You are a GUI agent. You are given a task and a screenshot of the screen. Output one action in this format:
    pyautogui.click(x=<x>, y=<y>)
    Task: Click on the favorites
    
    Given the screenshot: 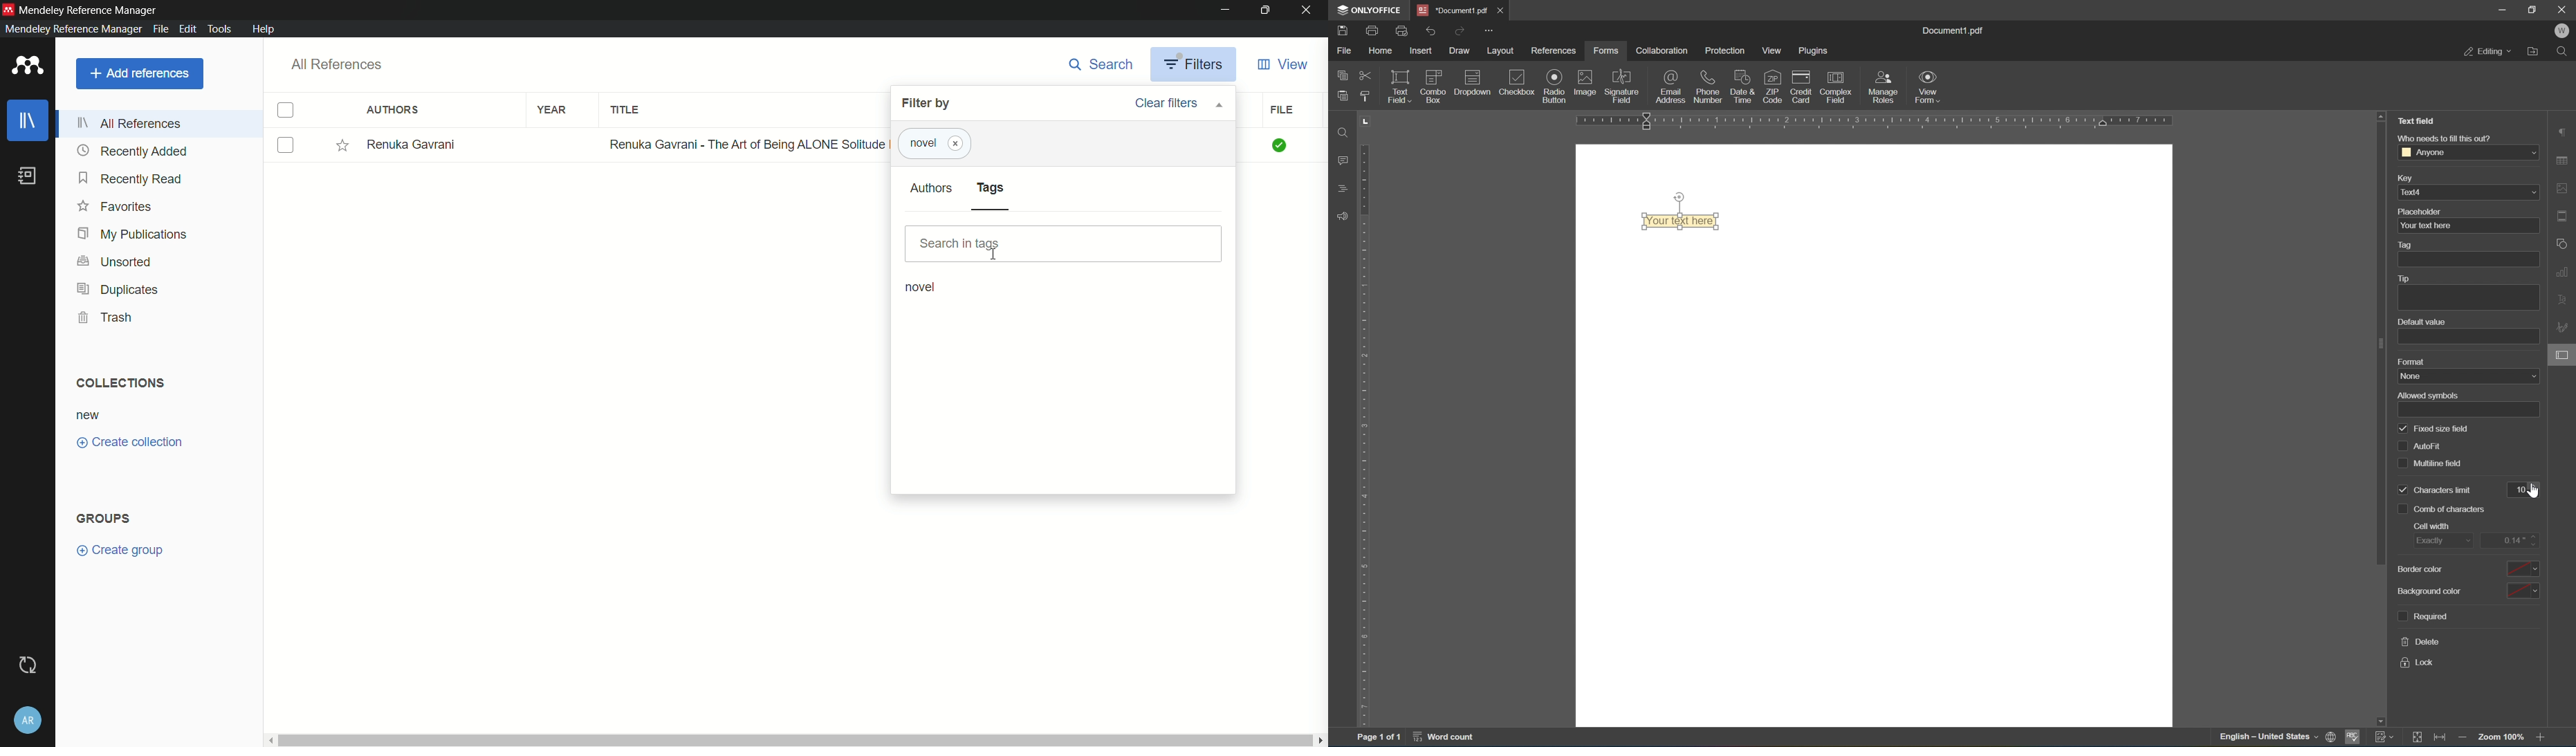 What is the action you would take?
    pyautogui.click(x=116, y=207)
    